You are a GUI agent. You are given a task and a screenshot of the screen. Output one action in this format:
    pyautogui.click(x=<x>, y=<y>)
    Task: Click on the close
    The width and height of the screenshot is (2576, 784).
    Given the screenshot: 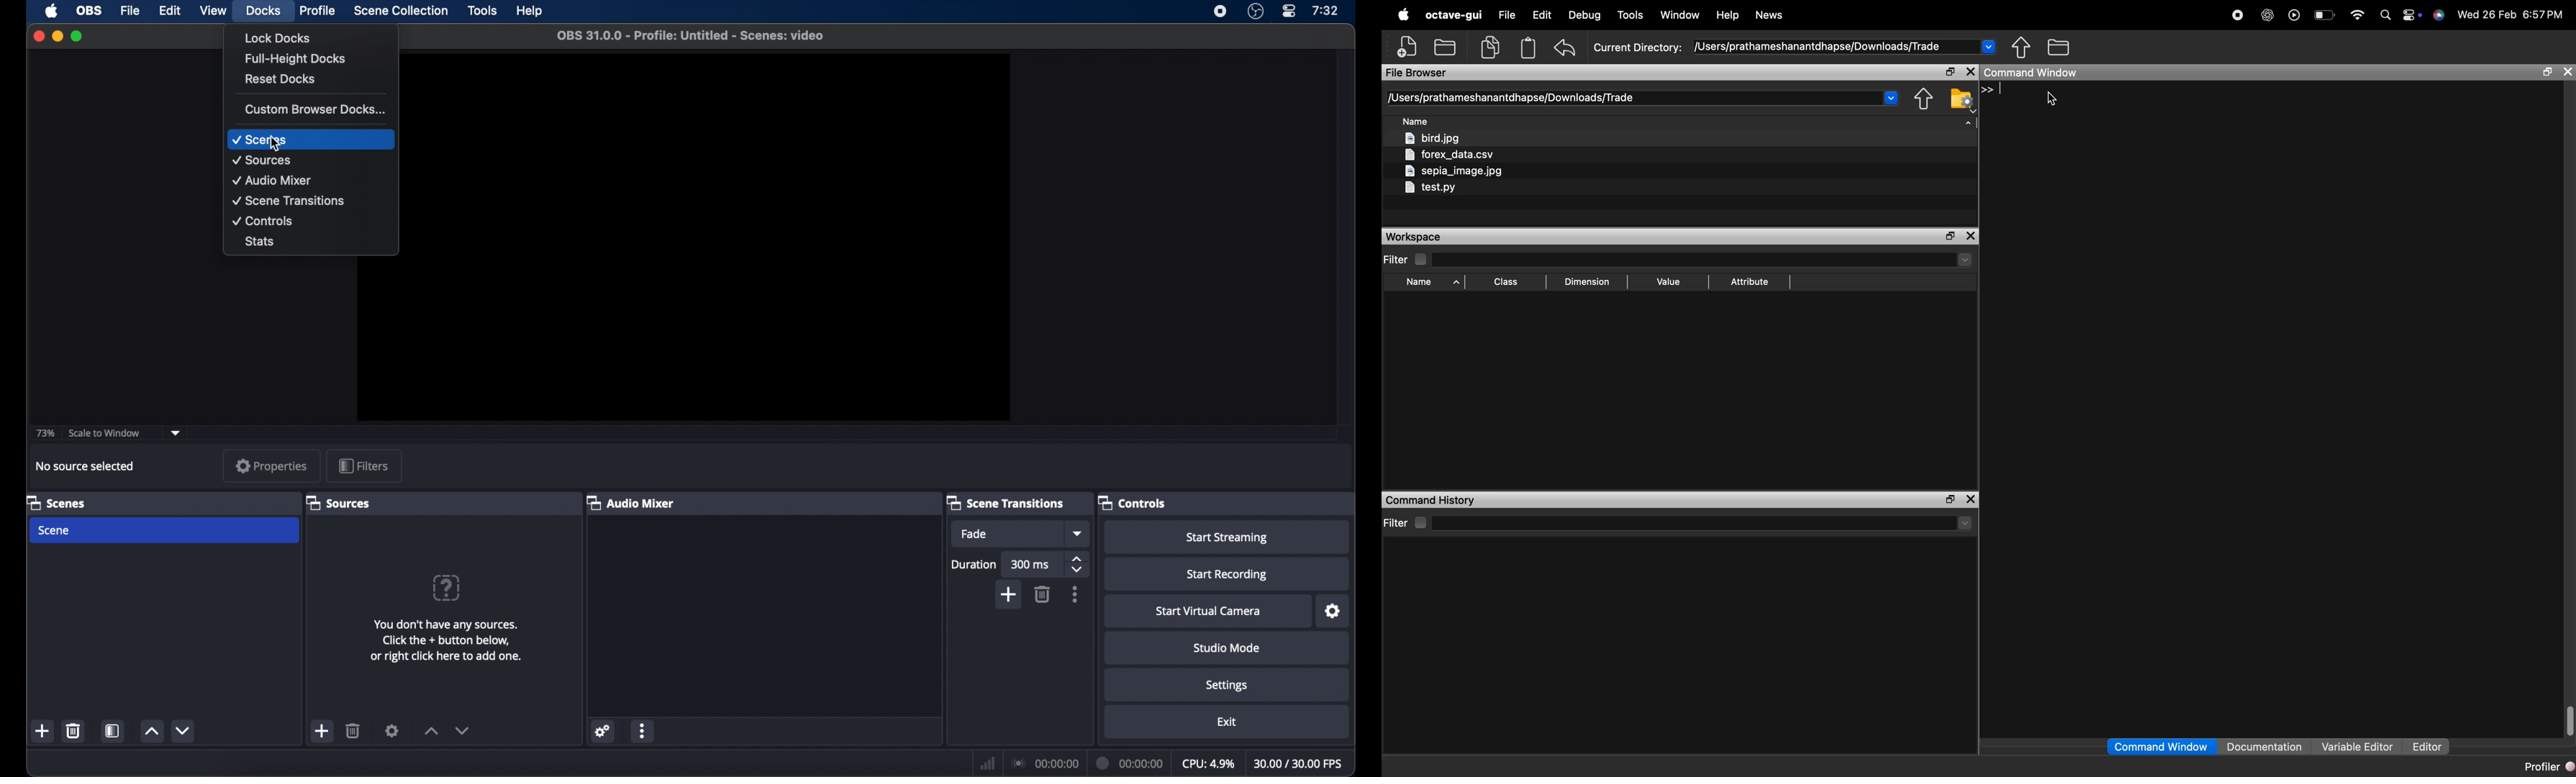 What is the action you would take?
    pyautogui.click(x=1971, y=237)
    